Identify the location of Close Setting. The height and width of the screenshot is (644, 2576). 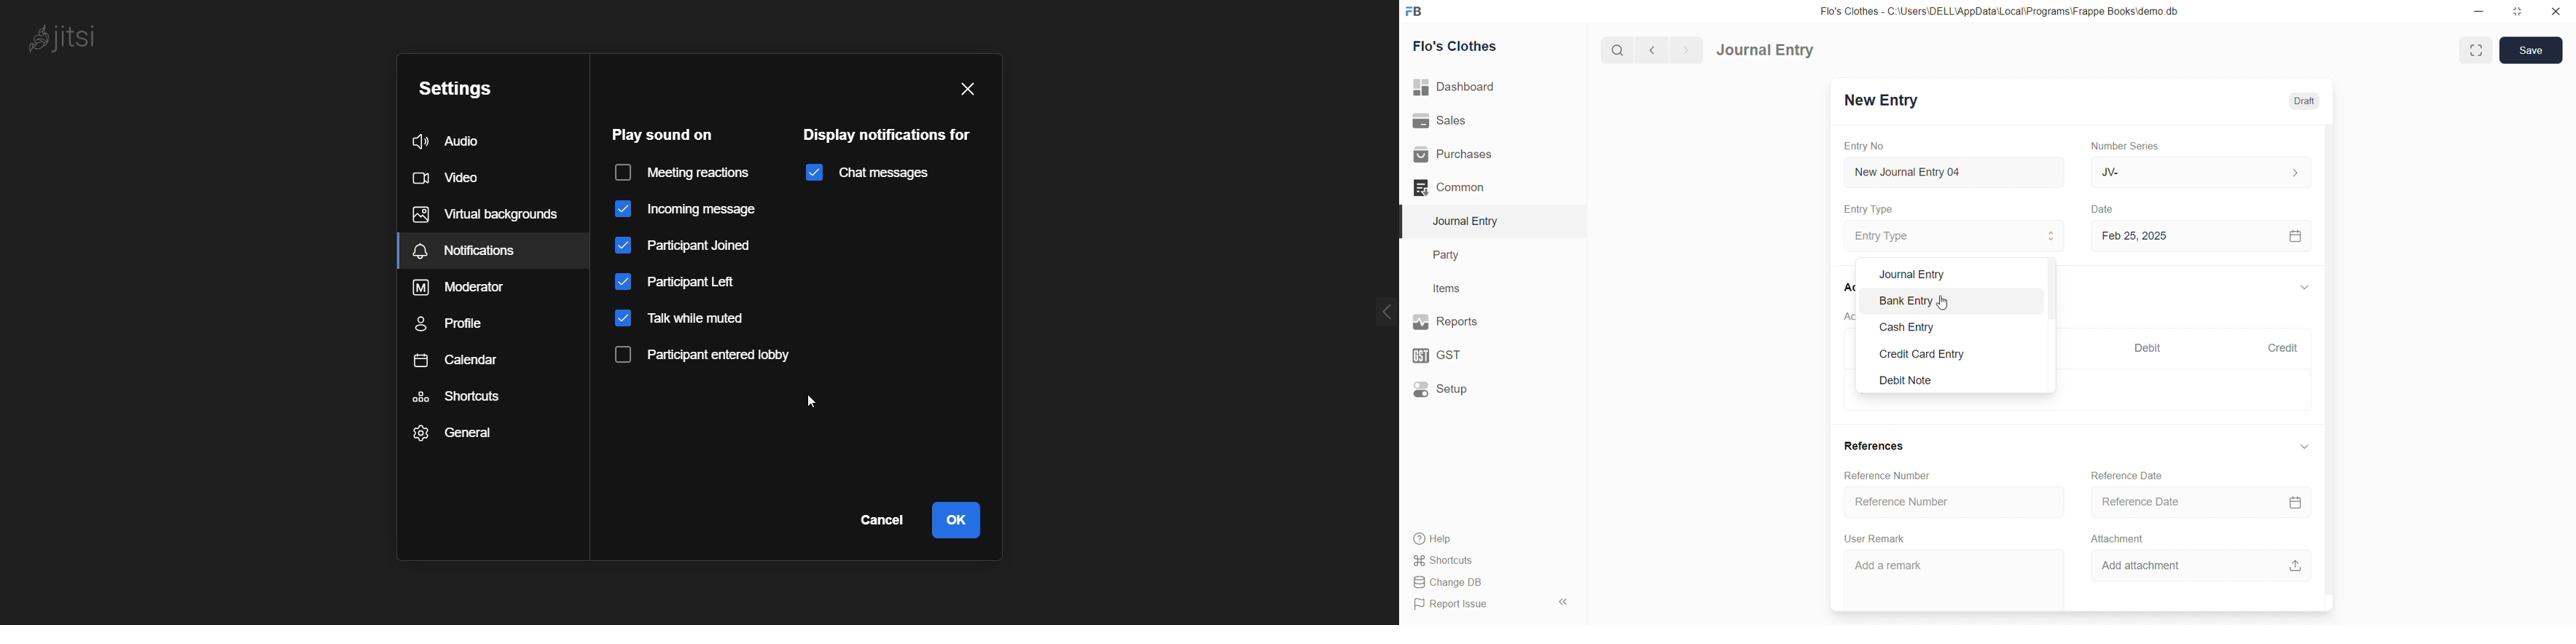
(967, 90).